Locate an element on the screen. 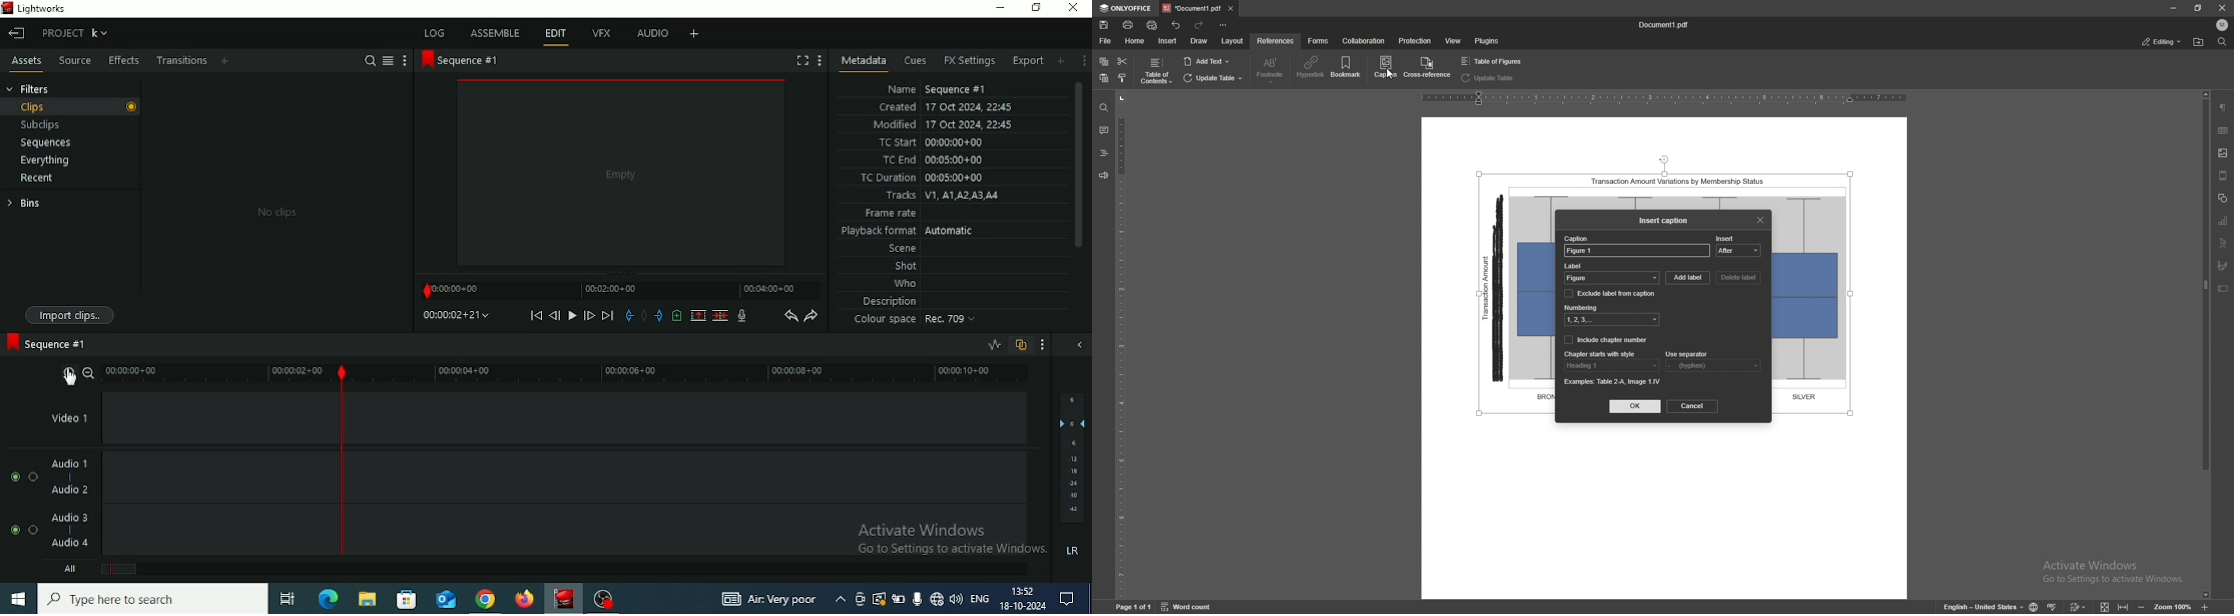 Image resolution: width=2240 pixels, height=616 pixels. zoom out is located at coordinates (2142, 606).